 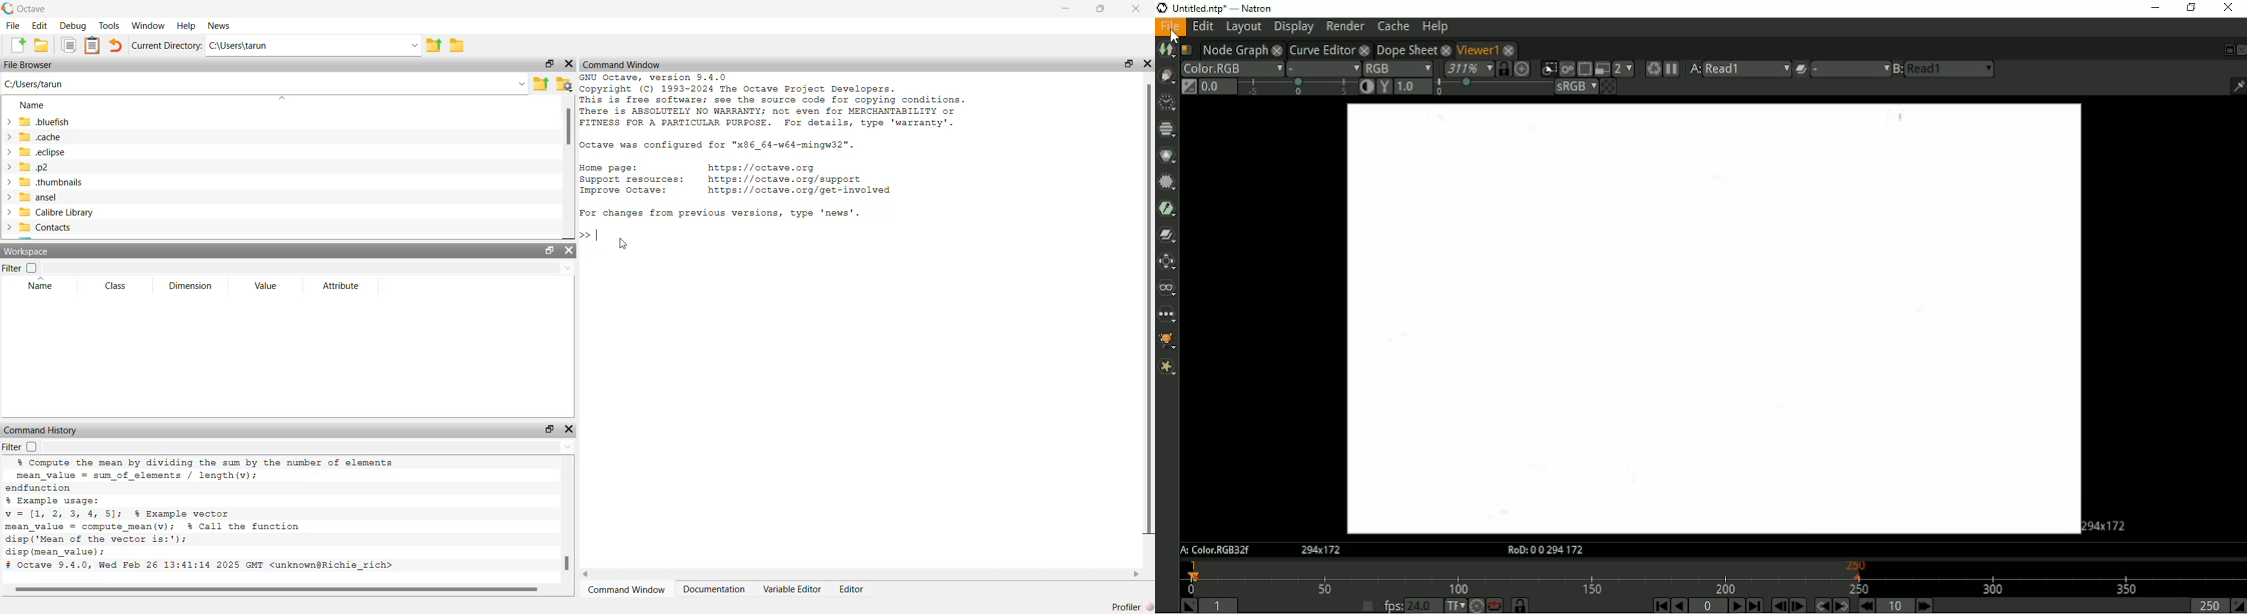 I want to click on Name, so click(x=42, y=284).